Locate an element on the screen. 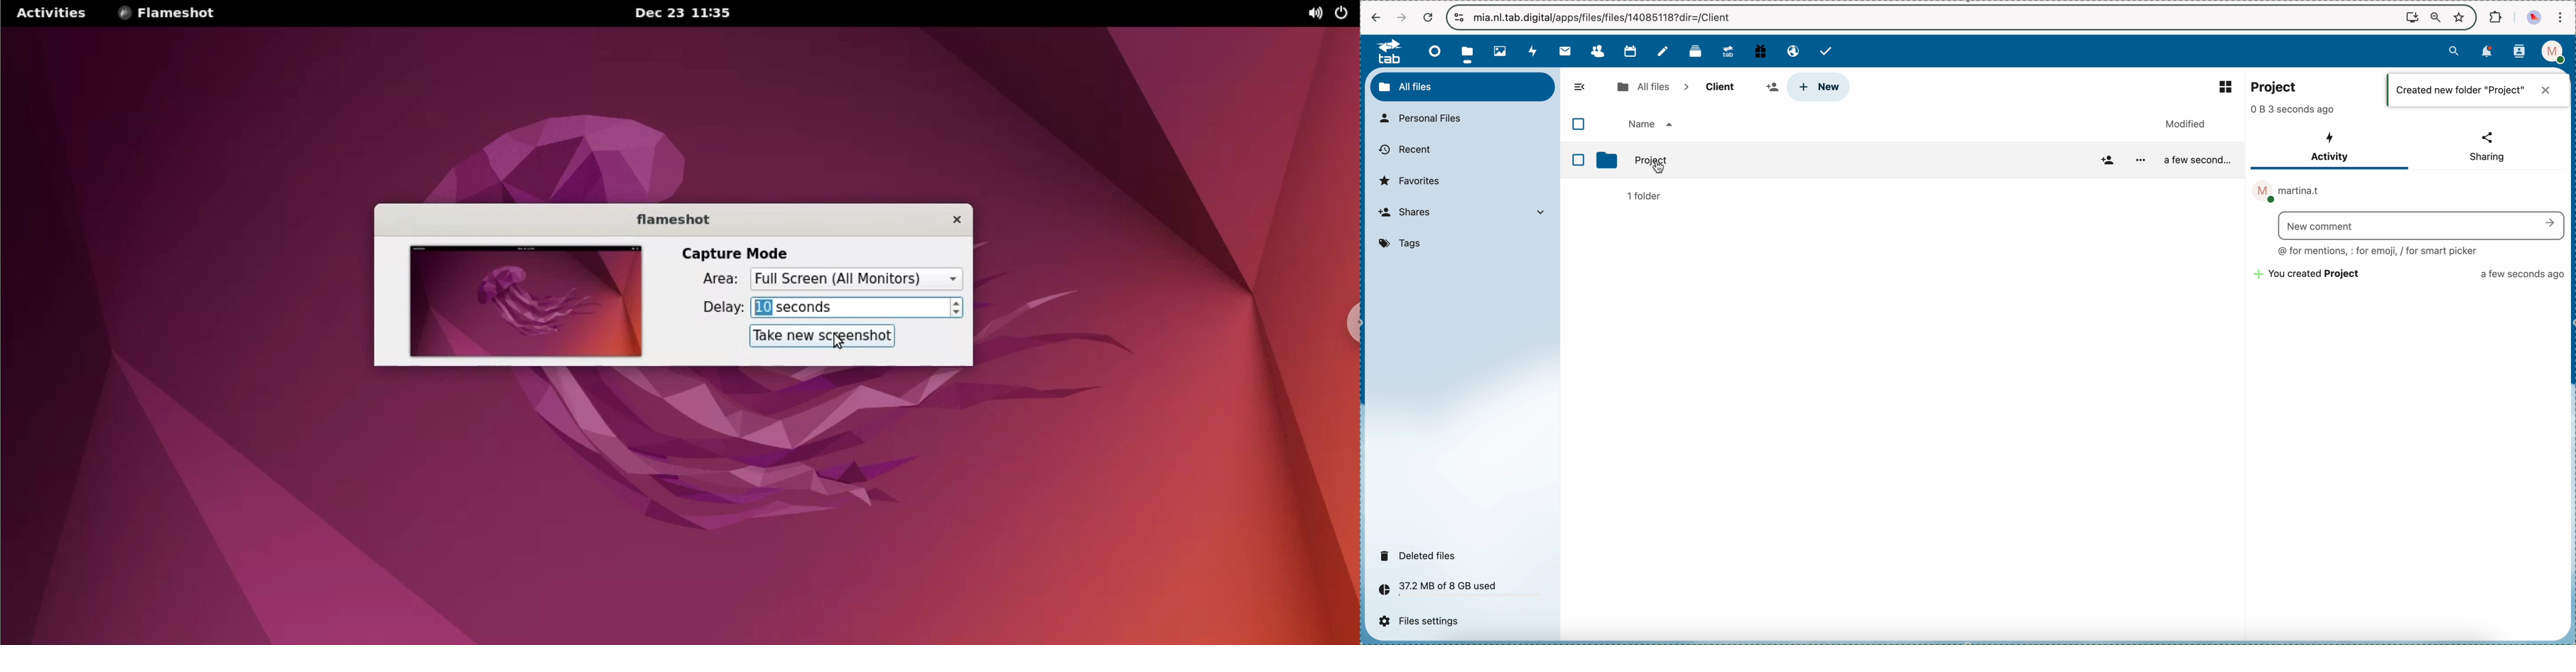 The width and height of the screenshot is (2576, 672). M  martina.t
® is located at coordinates (2287, 190).